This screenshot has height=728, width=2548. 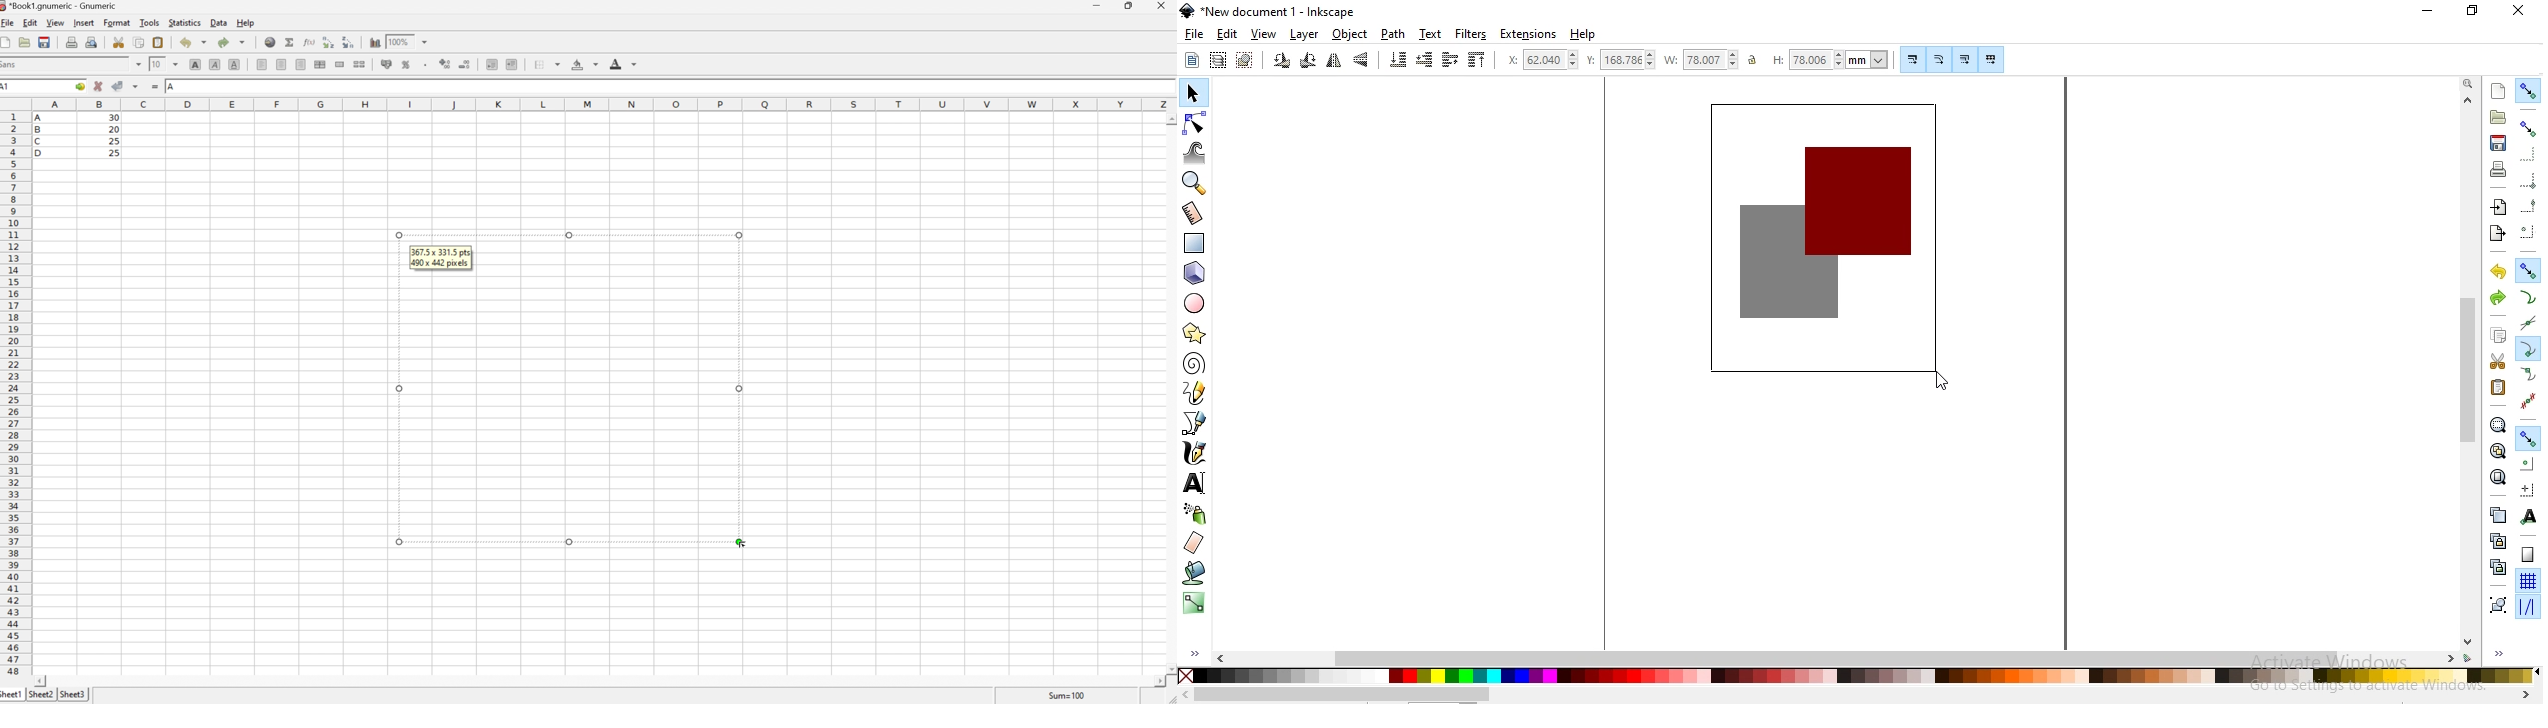 I want to click on Merge a range of cells, so click(x=340, y=65).